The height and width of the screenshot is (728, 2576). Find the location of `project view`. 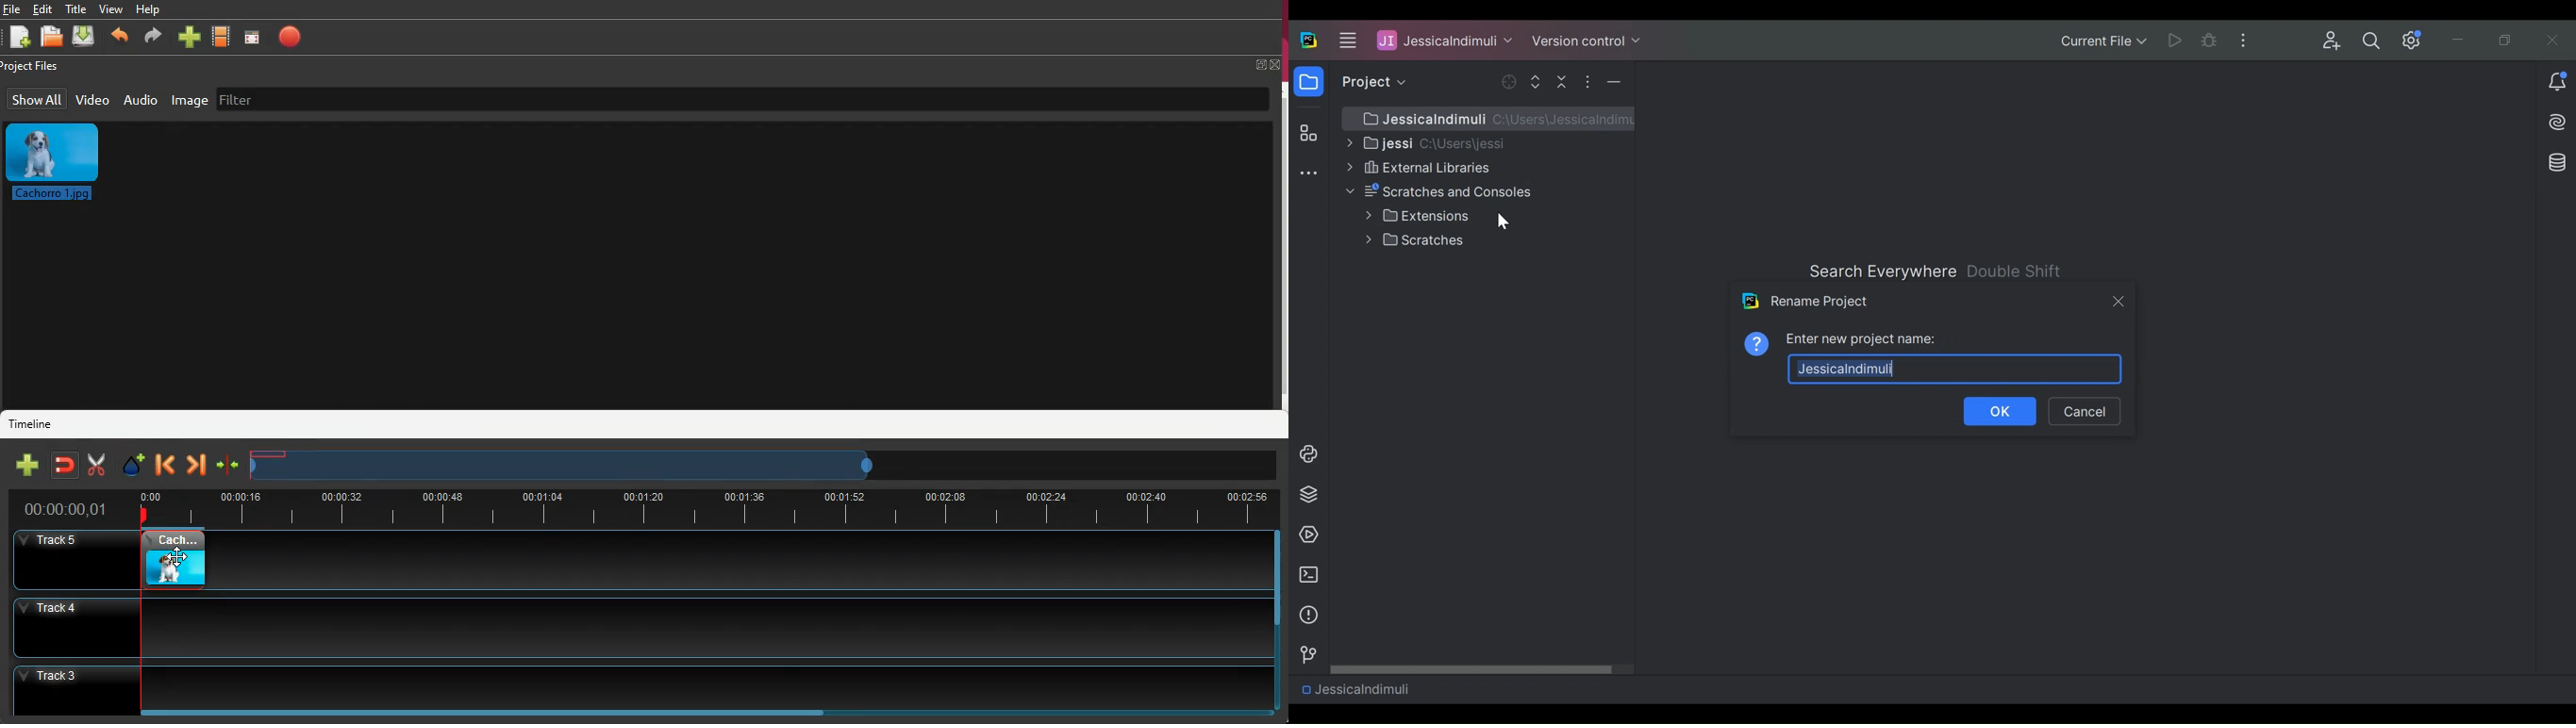

project view is located at coordinates (1370, 82).